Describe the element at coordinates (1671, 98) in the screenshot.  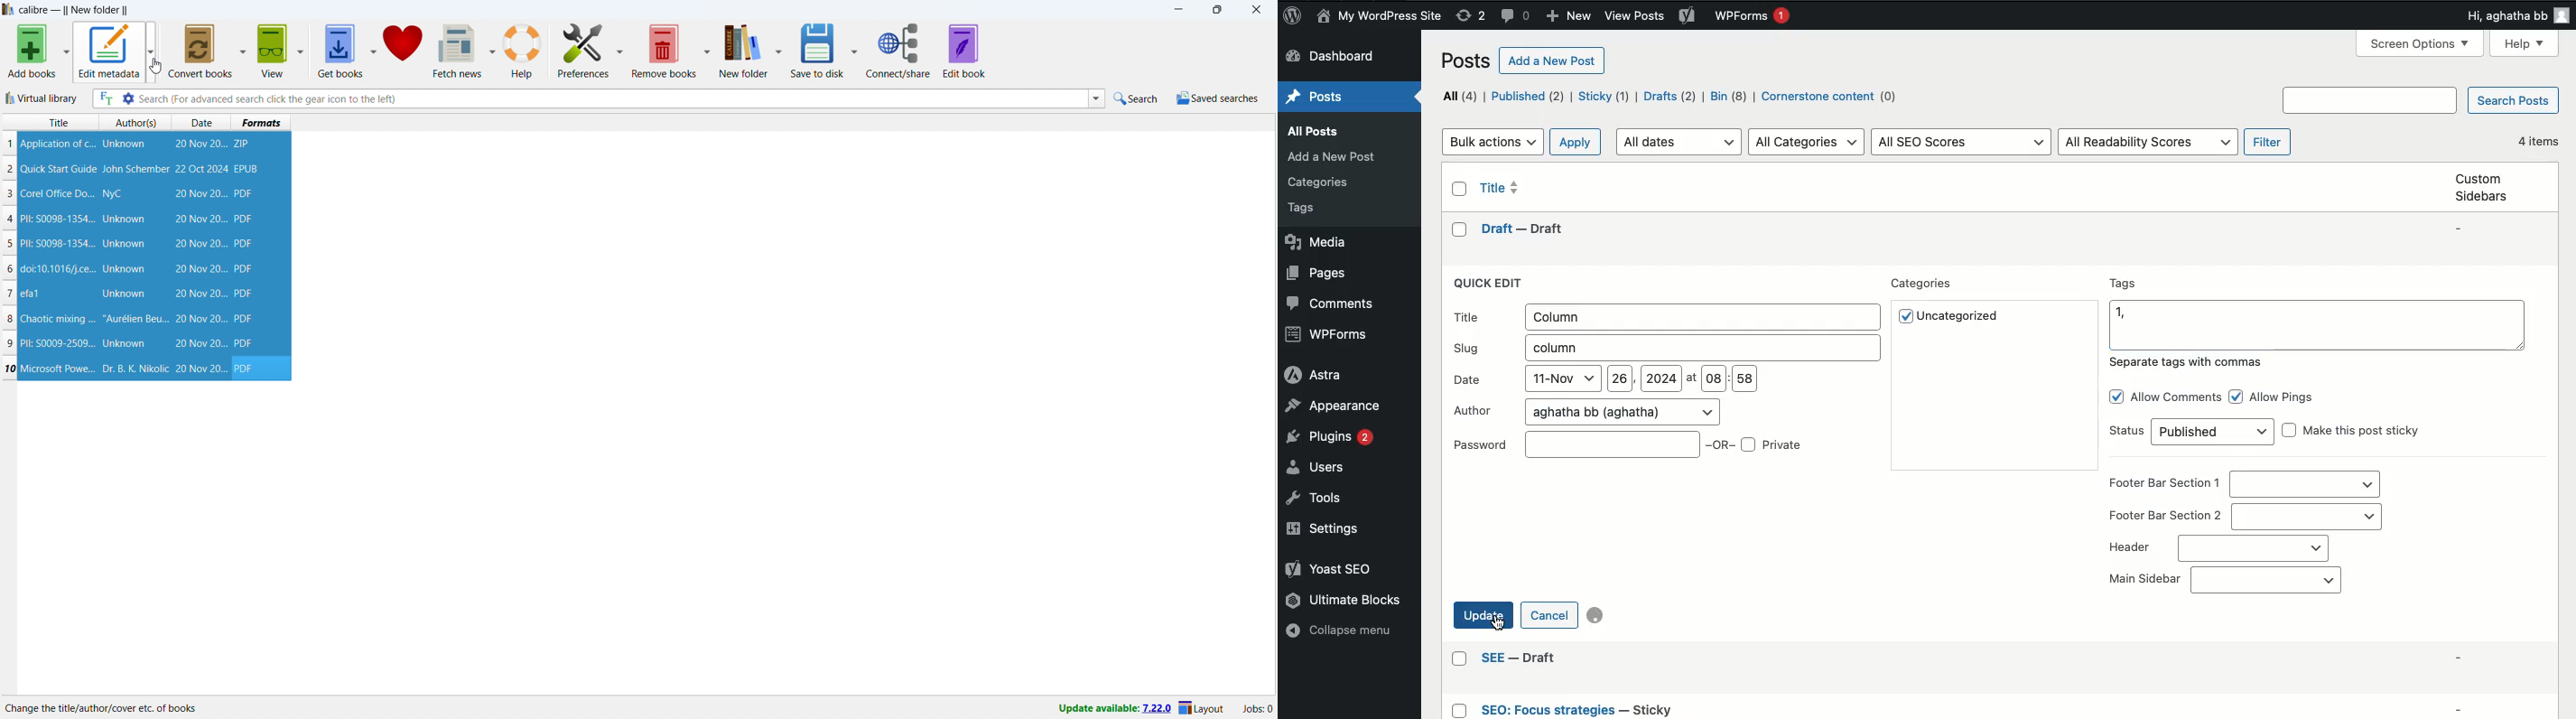
I see `Drafts` at that location.